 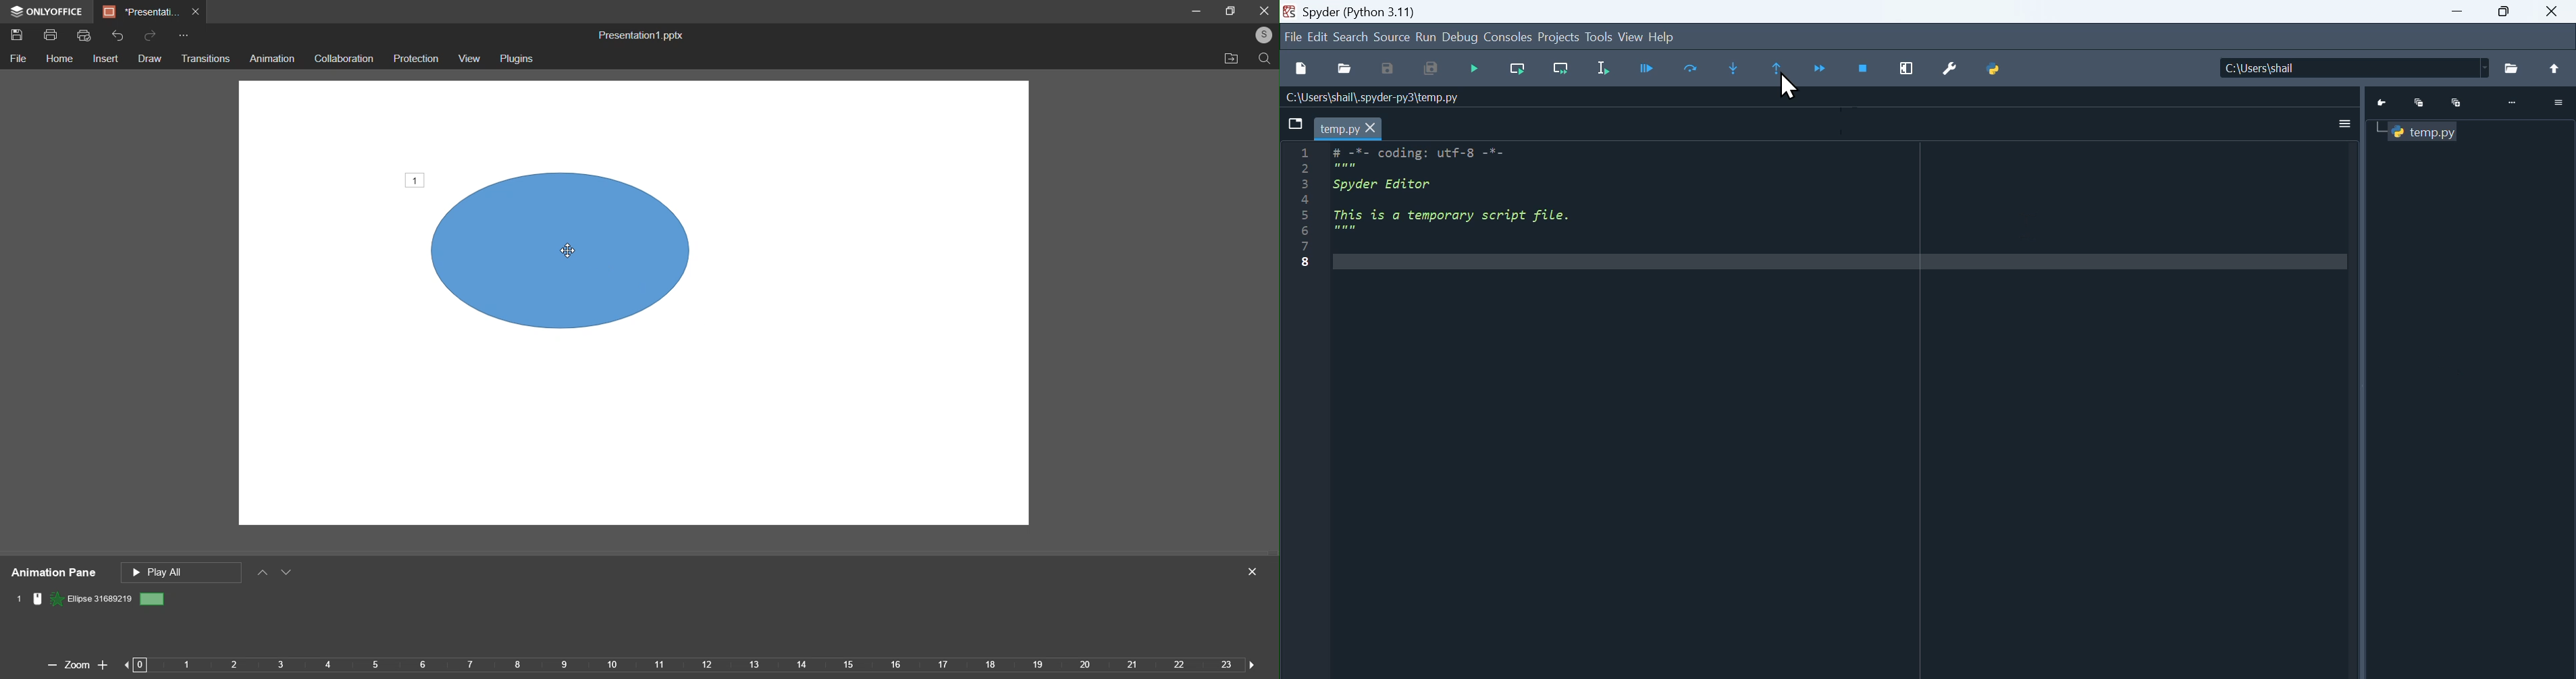 What do you see at coordinates (87, 36) in the screenshot?
I see `Quick Print` at bounding box center [87, 36].